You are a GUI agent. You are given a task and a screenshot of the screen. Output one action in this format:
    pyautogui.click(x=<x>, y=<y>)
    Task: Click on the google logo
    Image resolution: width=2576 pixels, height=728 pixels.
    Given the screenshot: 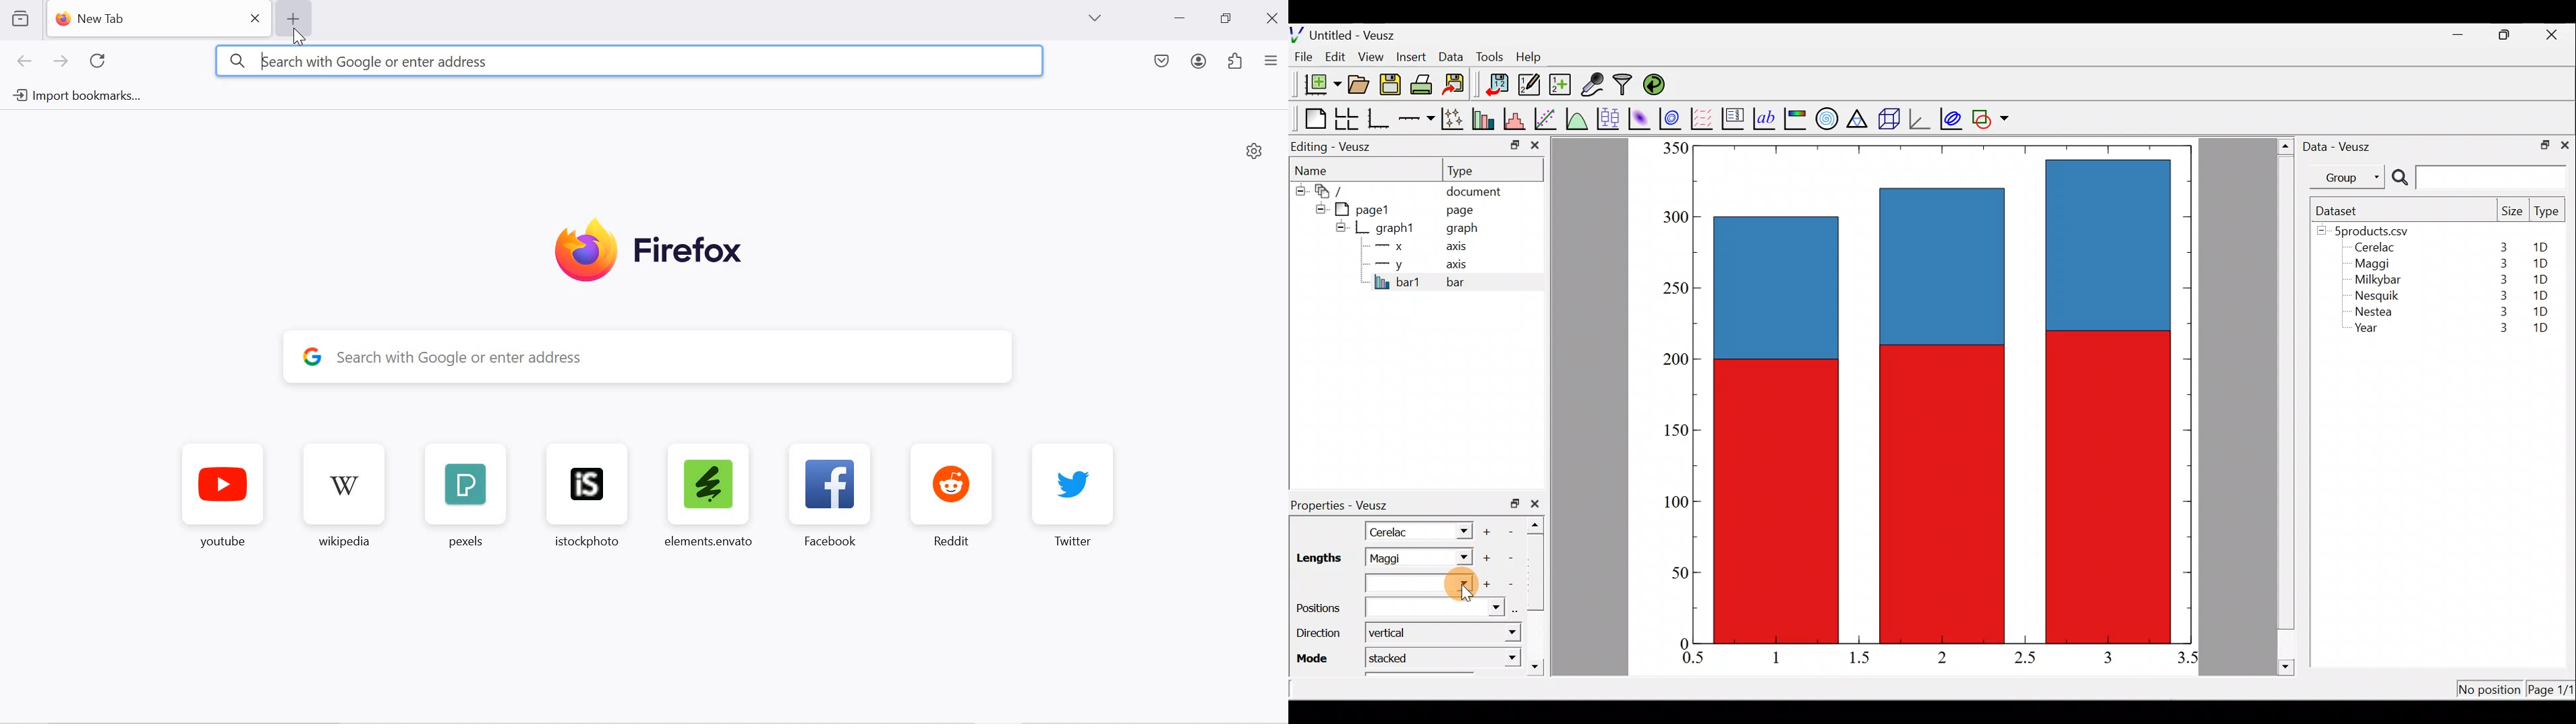 What is the action you would take?
    pyautogui.click(x=312, y=355)
    